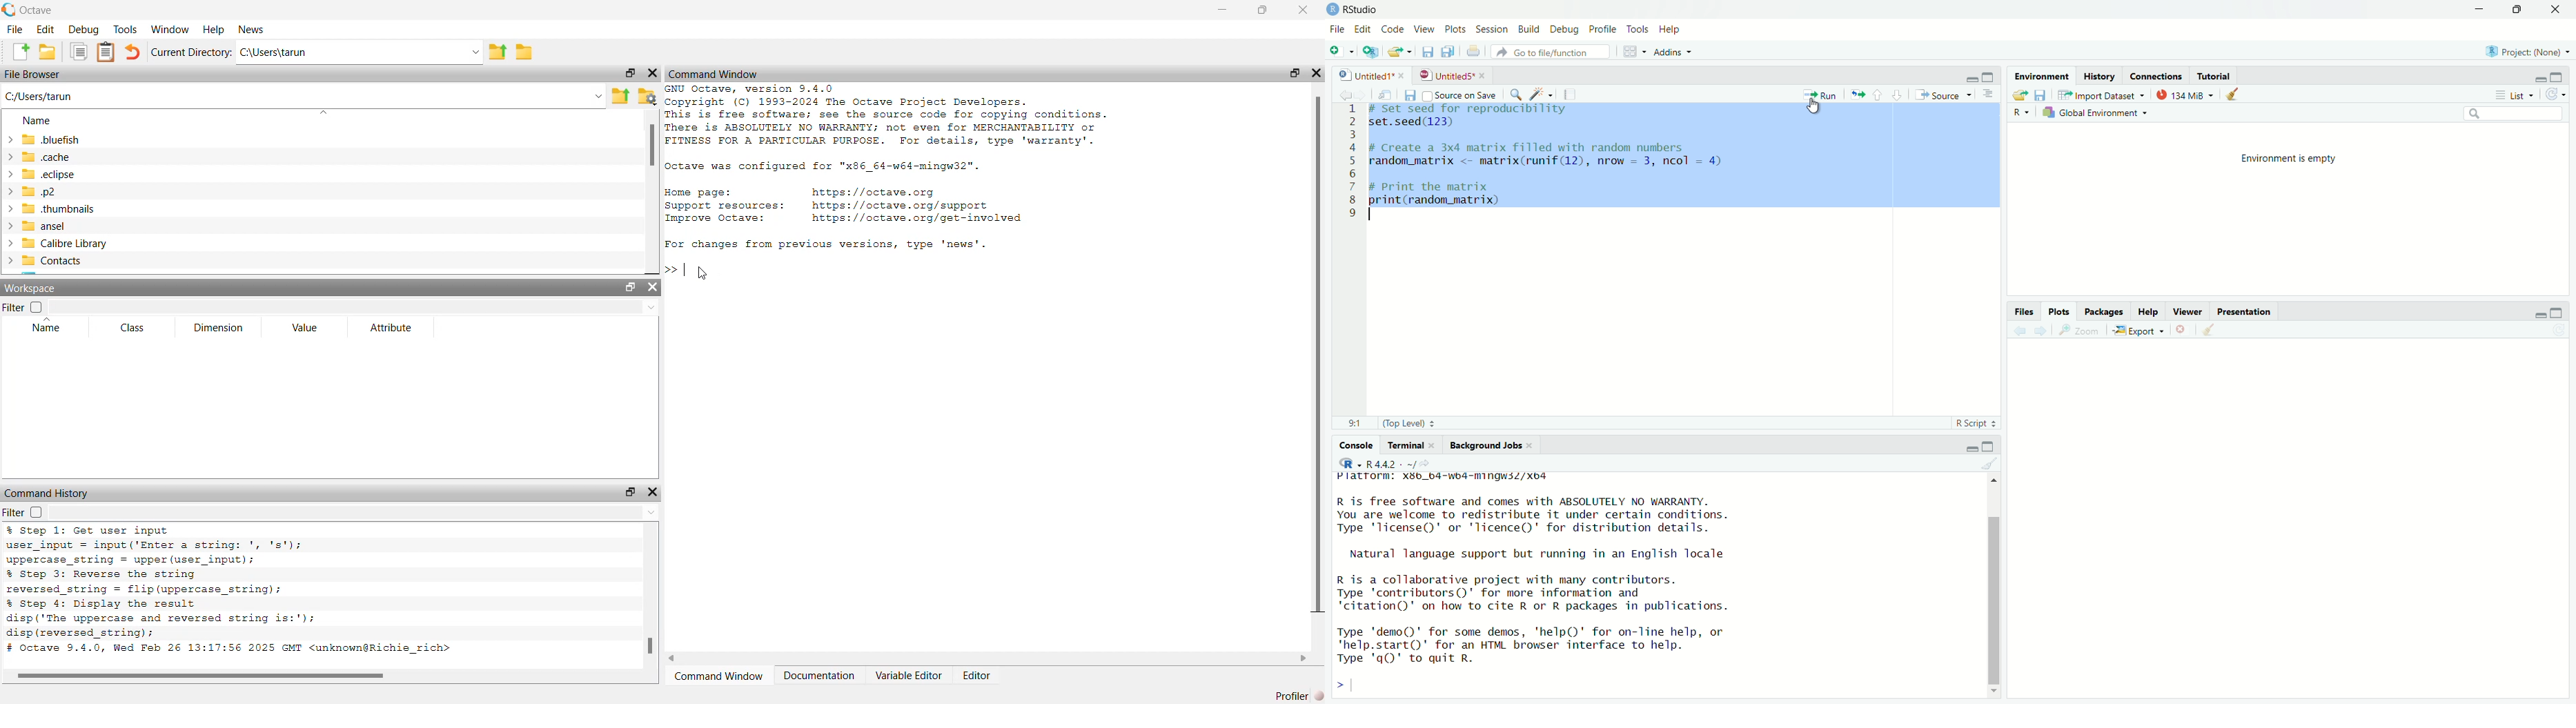 This screenshot has width=2576, height=728. I want to click on upward, so click(1878, 94).